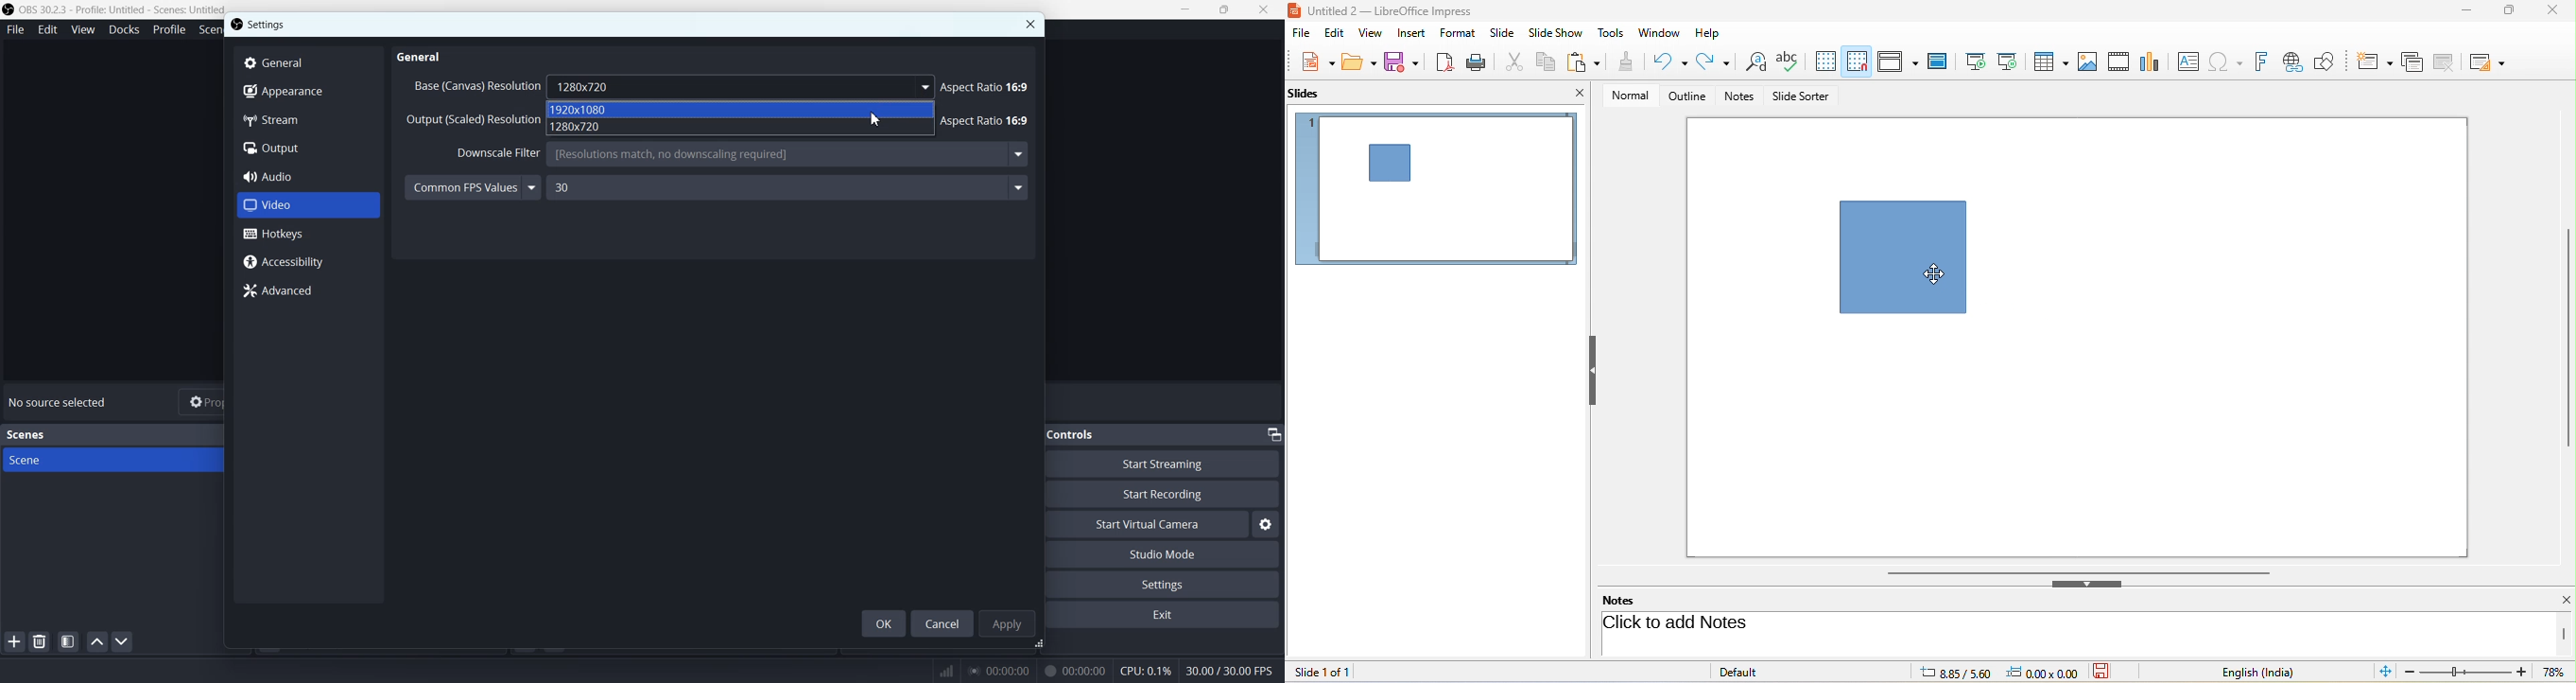  Describe the element at coordinates (1759, 671) in the screenshot. I see `default` at that location.